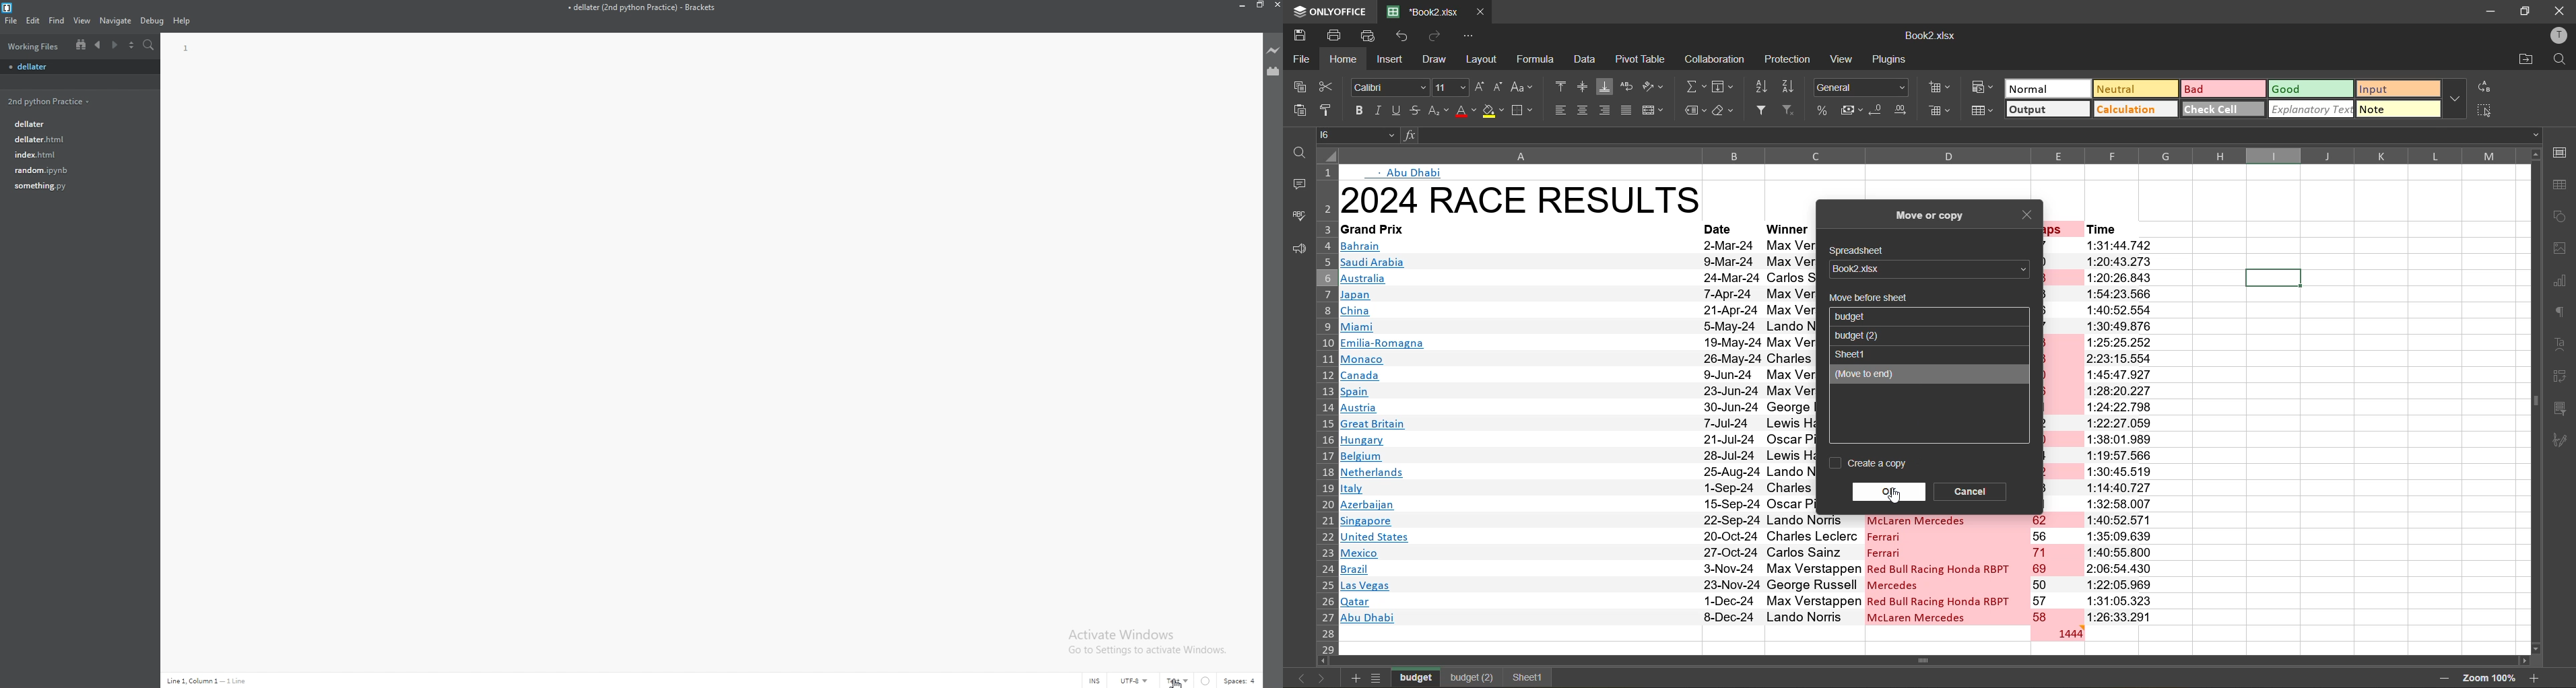 The height and width of the screenshot is (700, 2576). Describe the element at coordinates (208, 681) in the screenshot. I see `description` at that location.